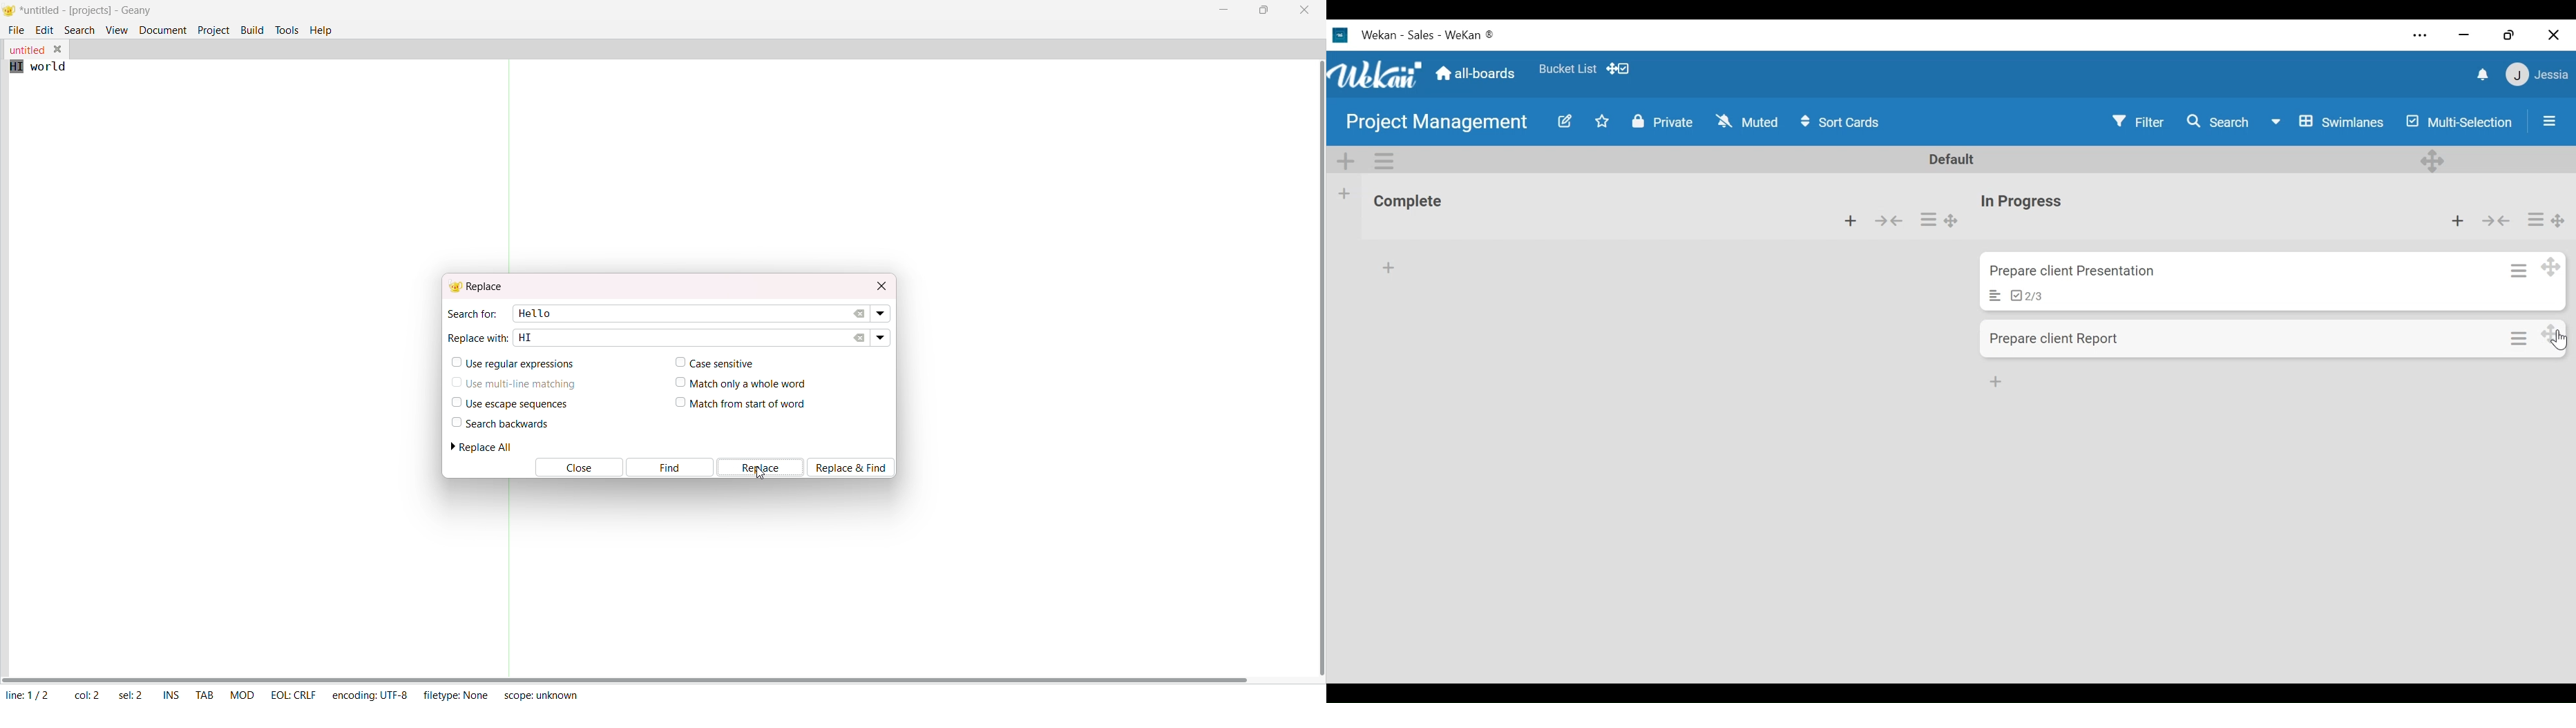 The image size is (2576, 728). What do you see at coordinates (2537, 75) in the screenshot?
I see `jessie` at bounding box center [2537, 75].